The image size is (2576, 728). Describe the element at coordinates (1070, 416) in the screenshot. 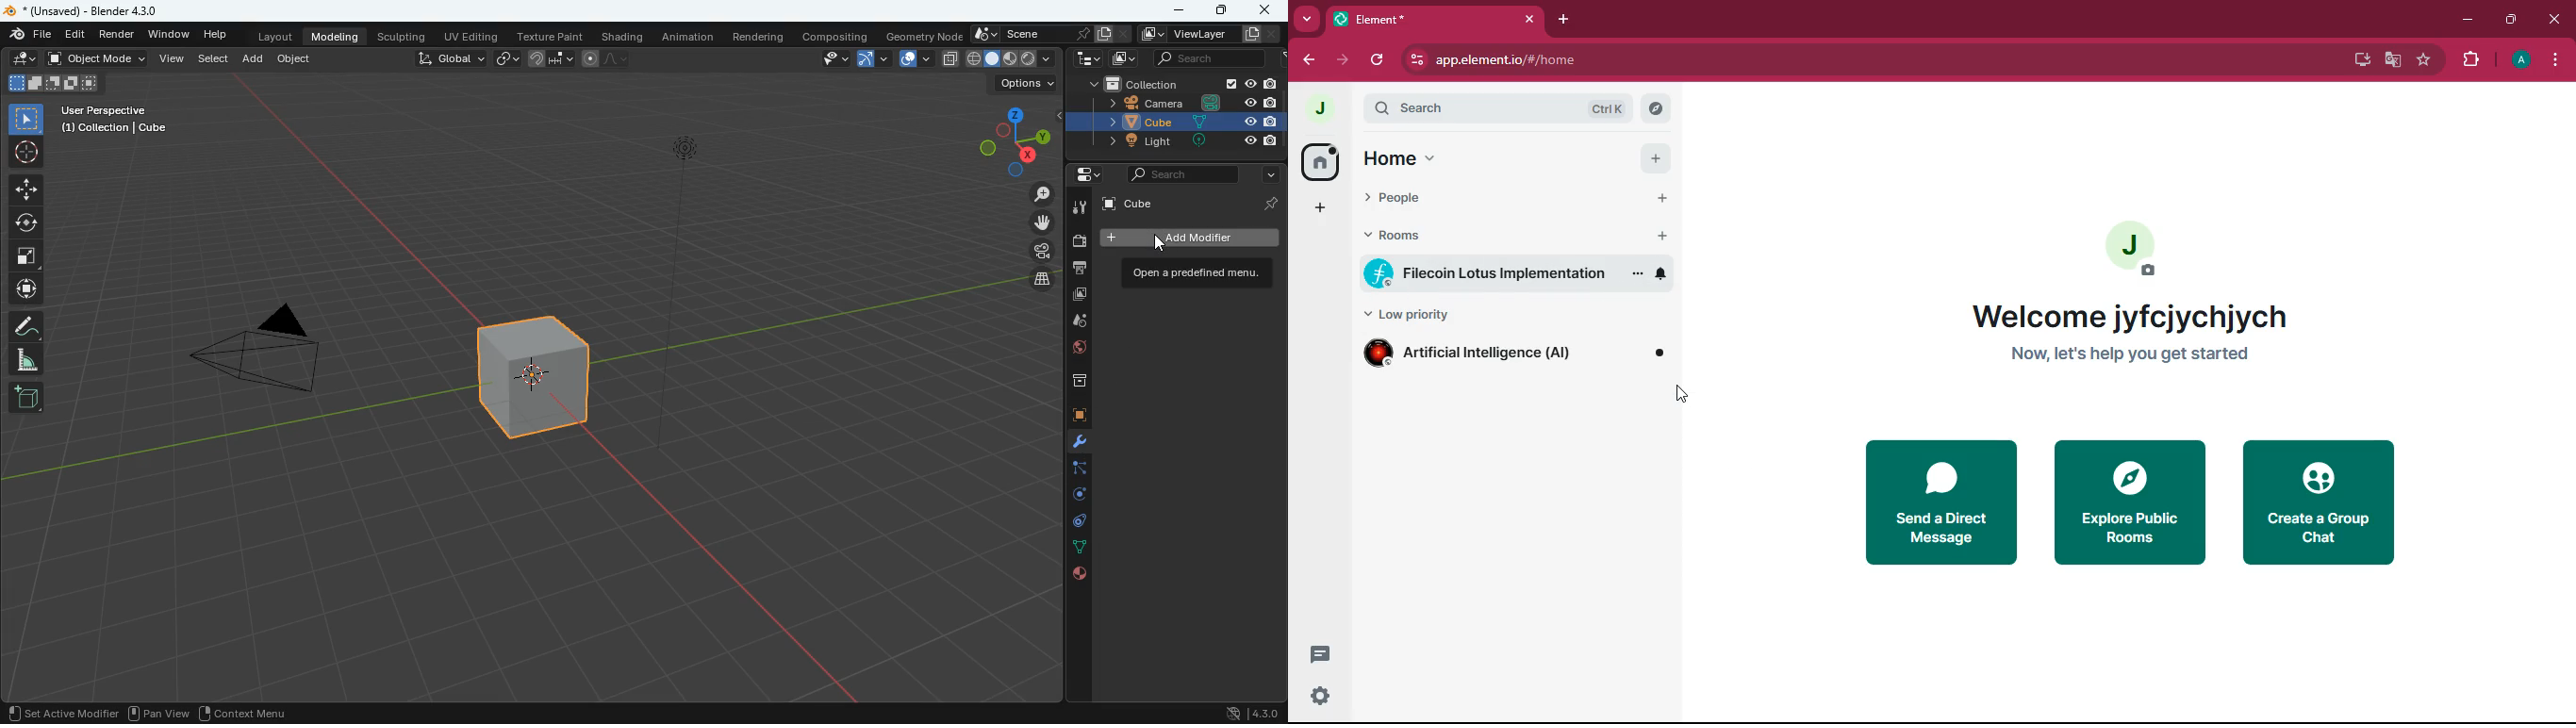

I see `cube` at that location.